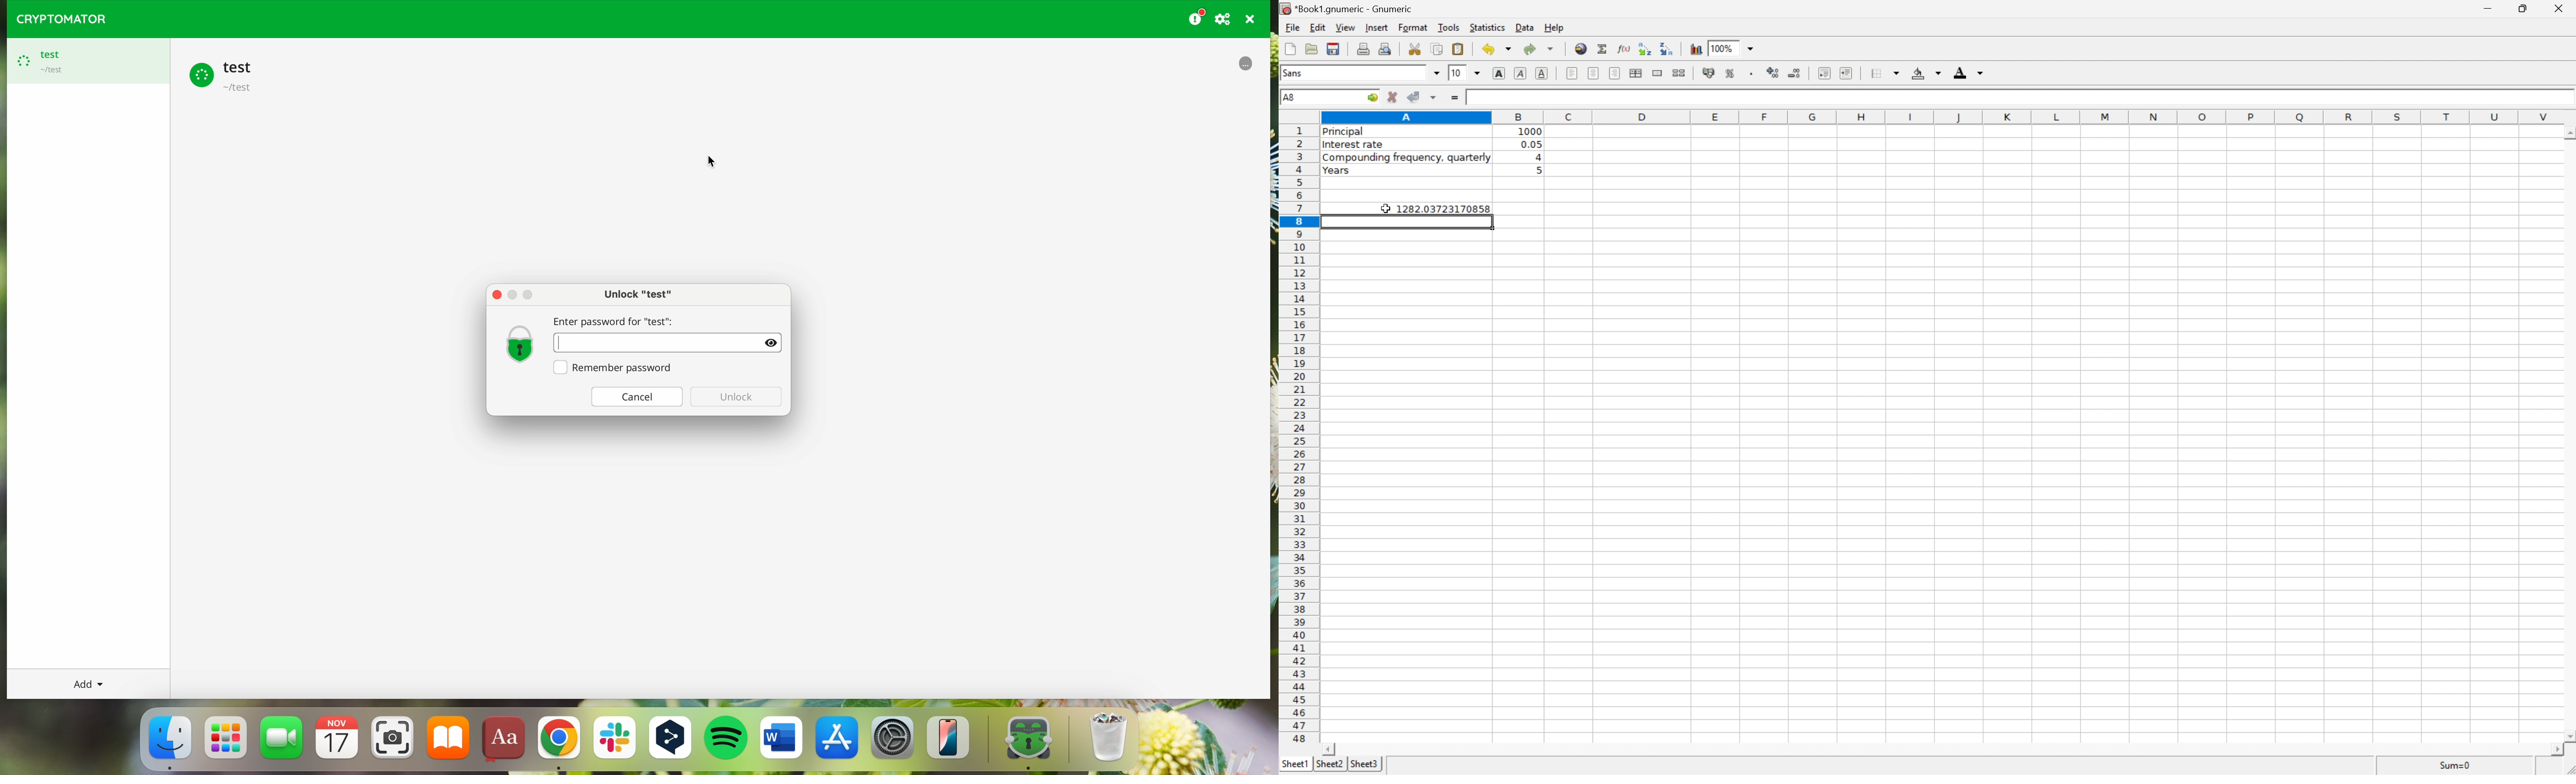 Image resolution: width=2576 pixels, height=784 pixels. What do you see at coordinates (1022, 741) in the screenshot?
I see `cryptomator app` at bounding box center [1022, 741].